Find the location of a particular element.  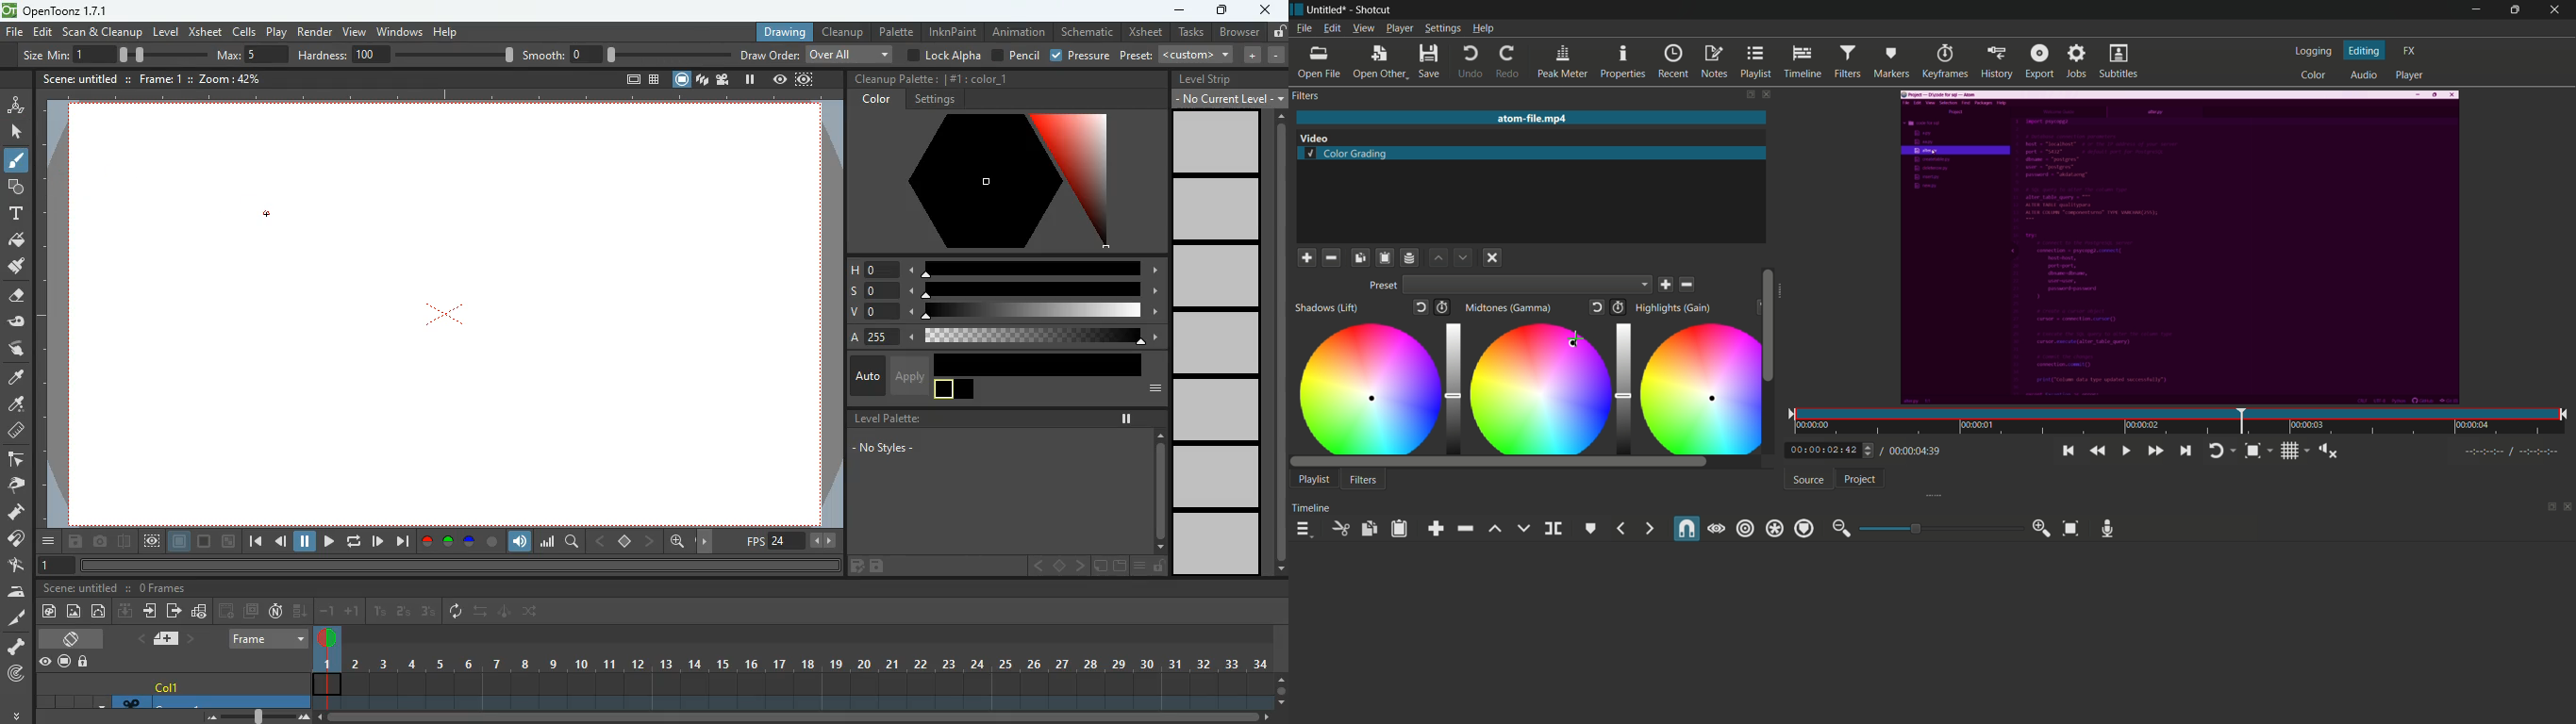

animate is located at coordinates (16, 104).